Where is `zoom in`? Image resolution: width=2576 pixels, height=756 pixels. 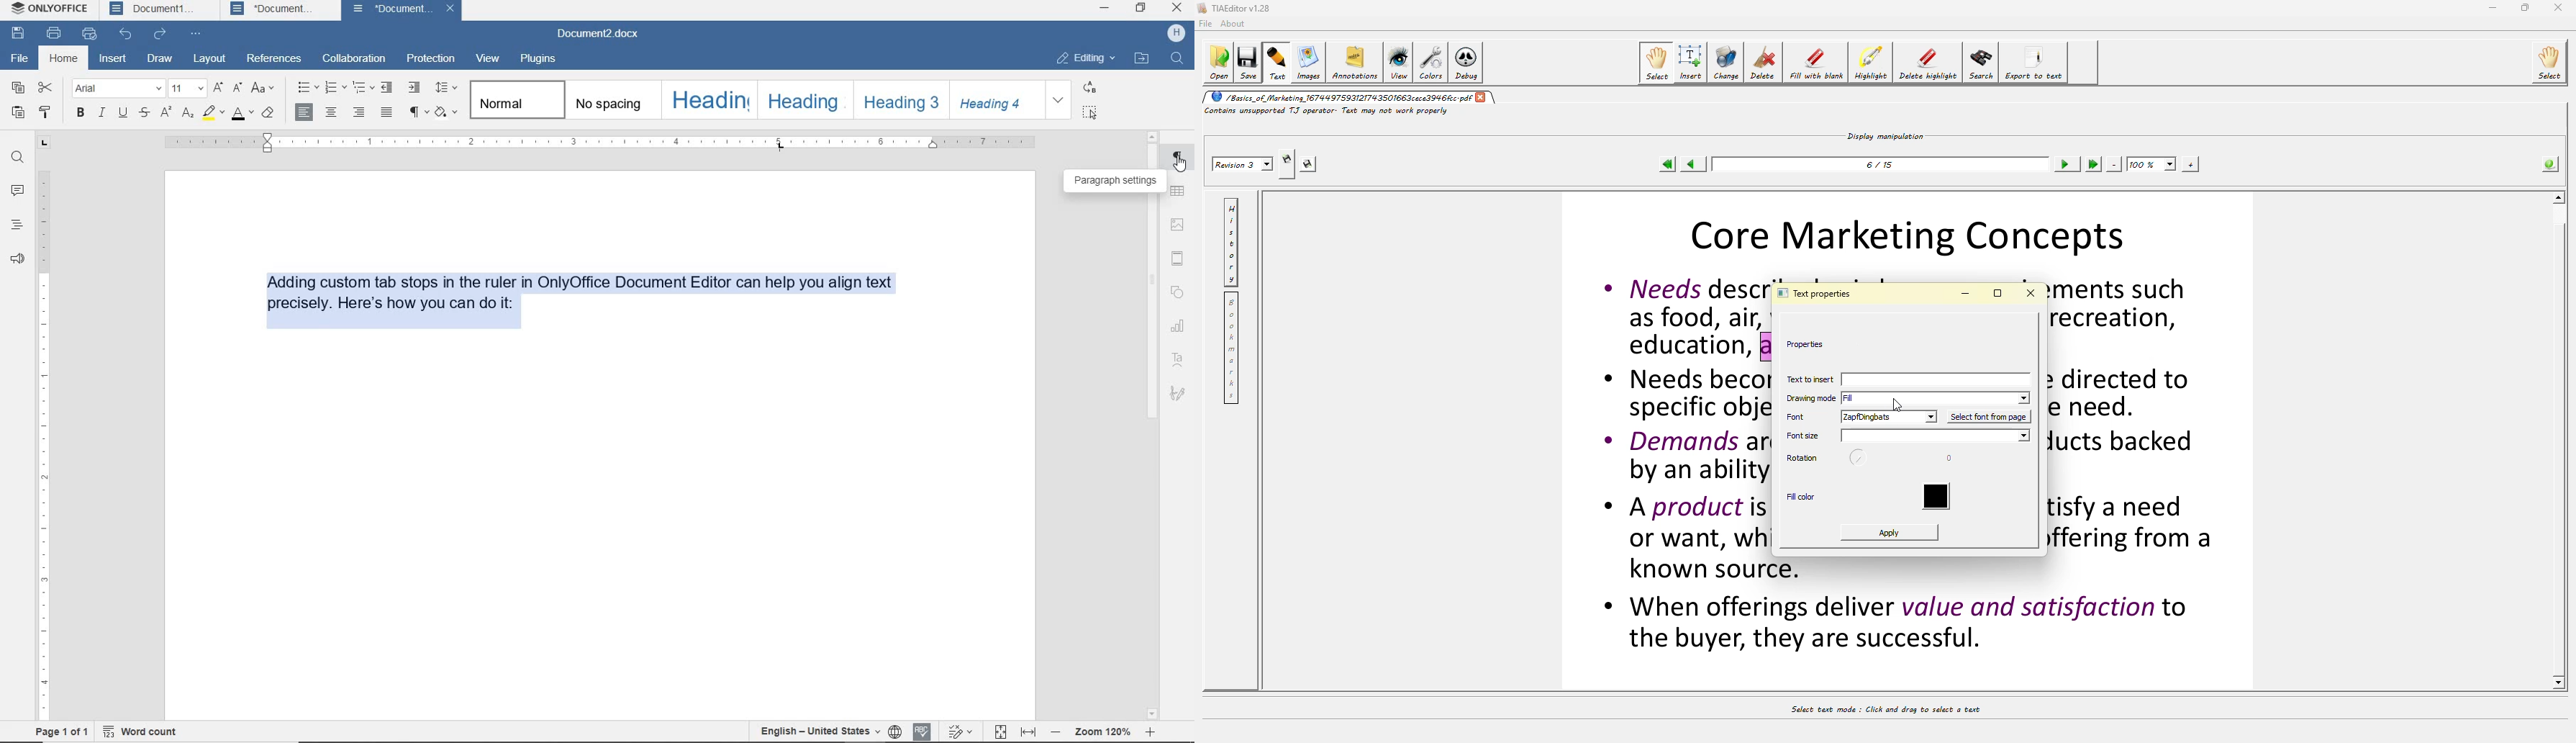 zoom in is located at coordinates (1153, 732).